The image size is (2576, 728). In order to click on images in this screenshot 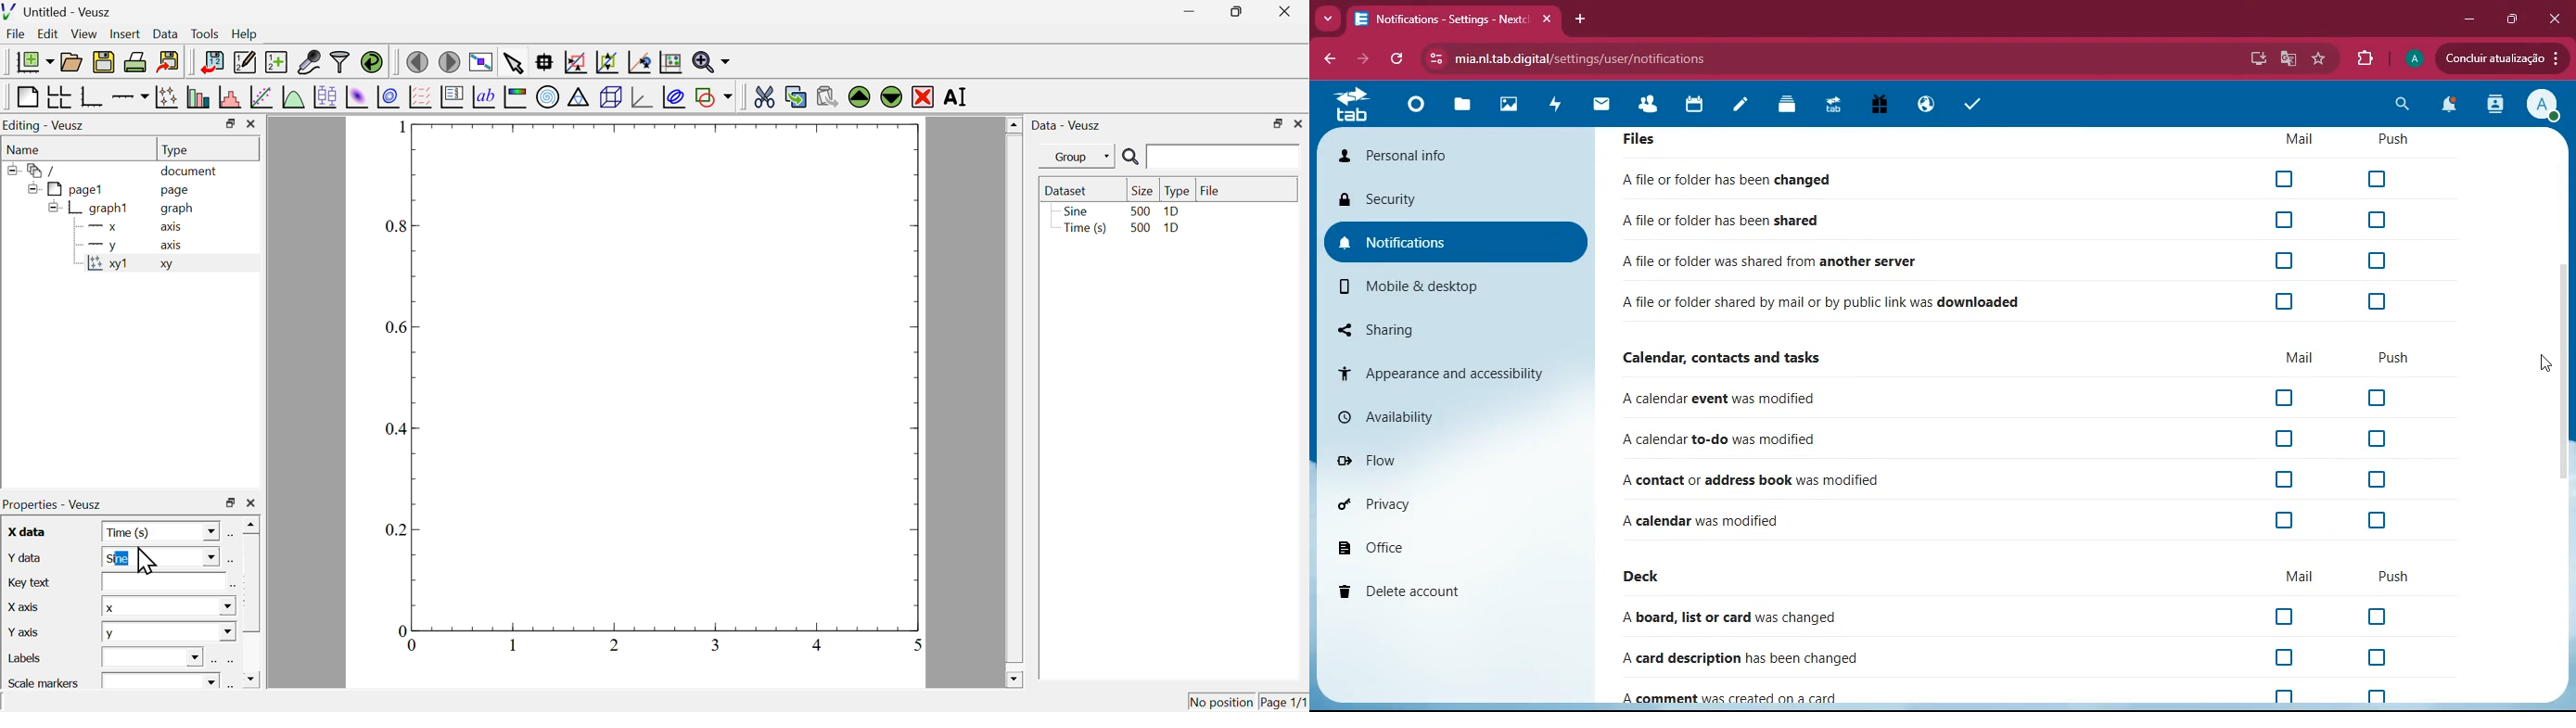, I will do `click(1515, 107)`.